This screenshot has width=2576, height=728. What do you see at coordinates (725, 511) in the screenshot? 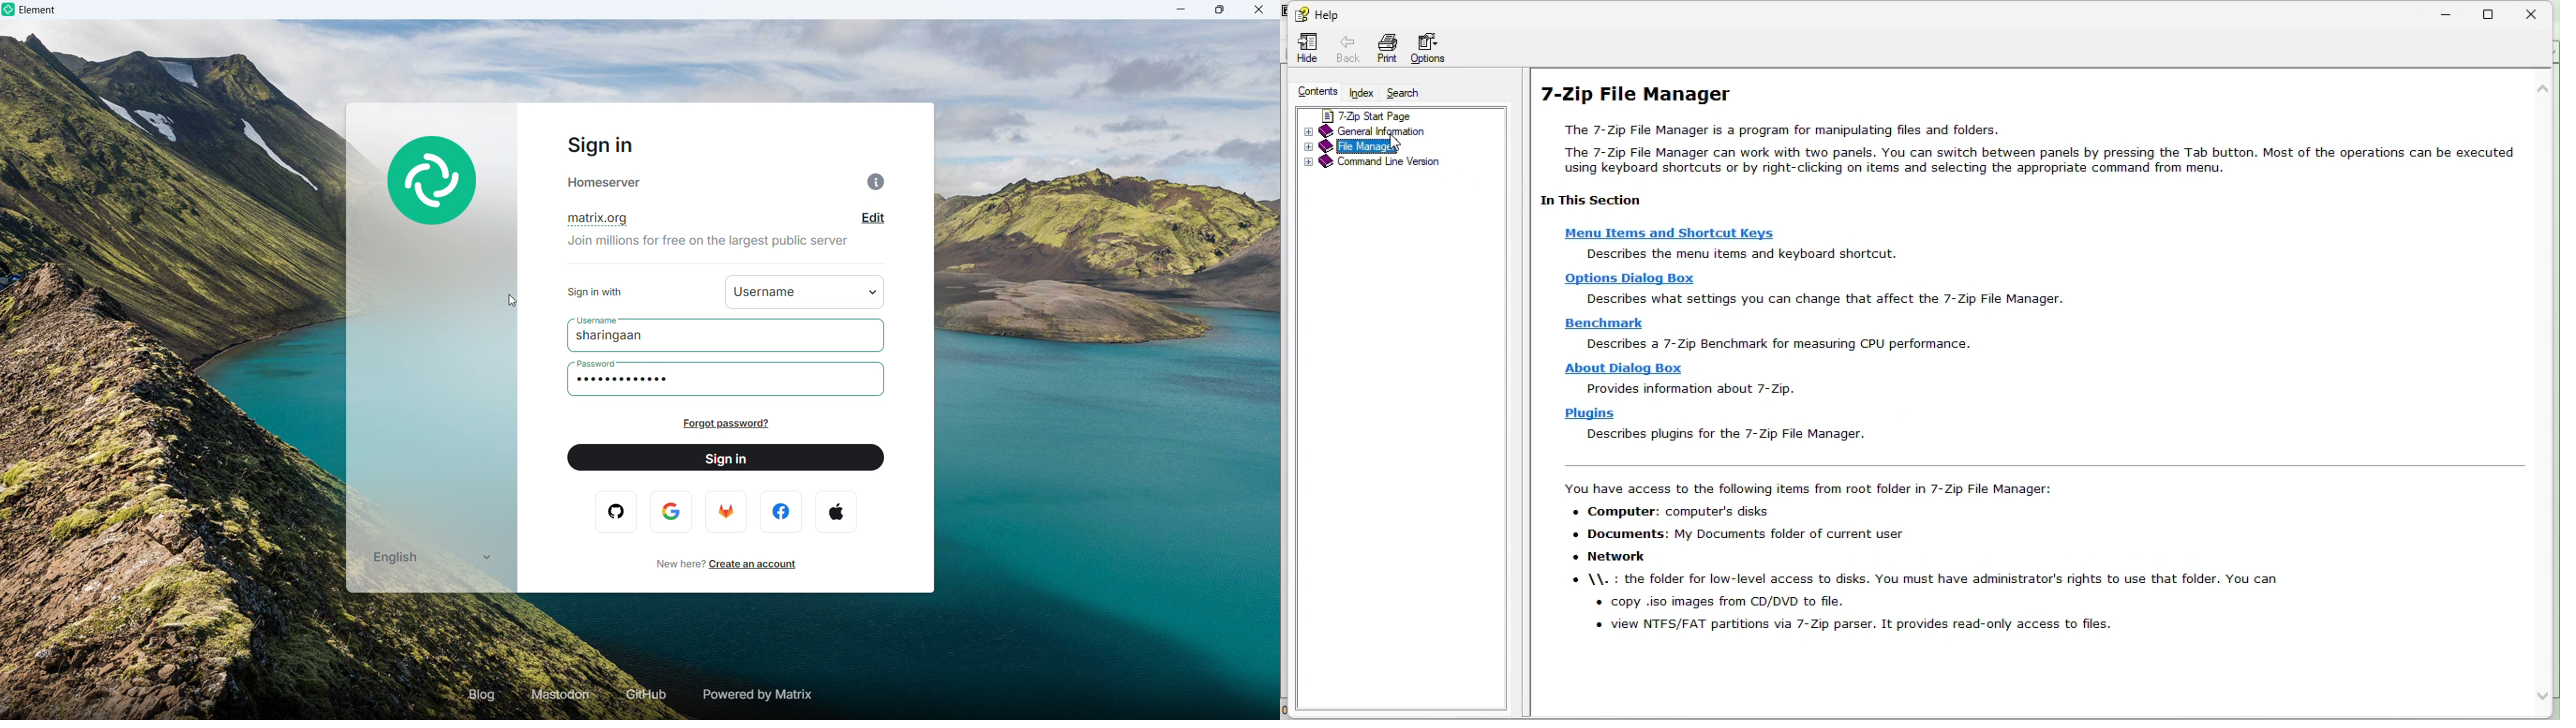
I see `firefox` at bounding box center [725, 511].